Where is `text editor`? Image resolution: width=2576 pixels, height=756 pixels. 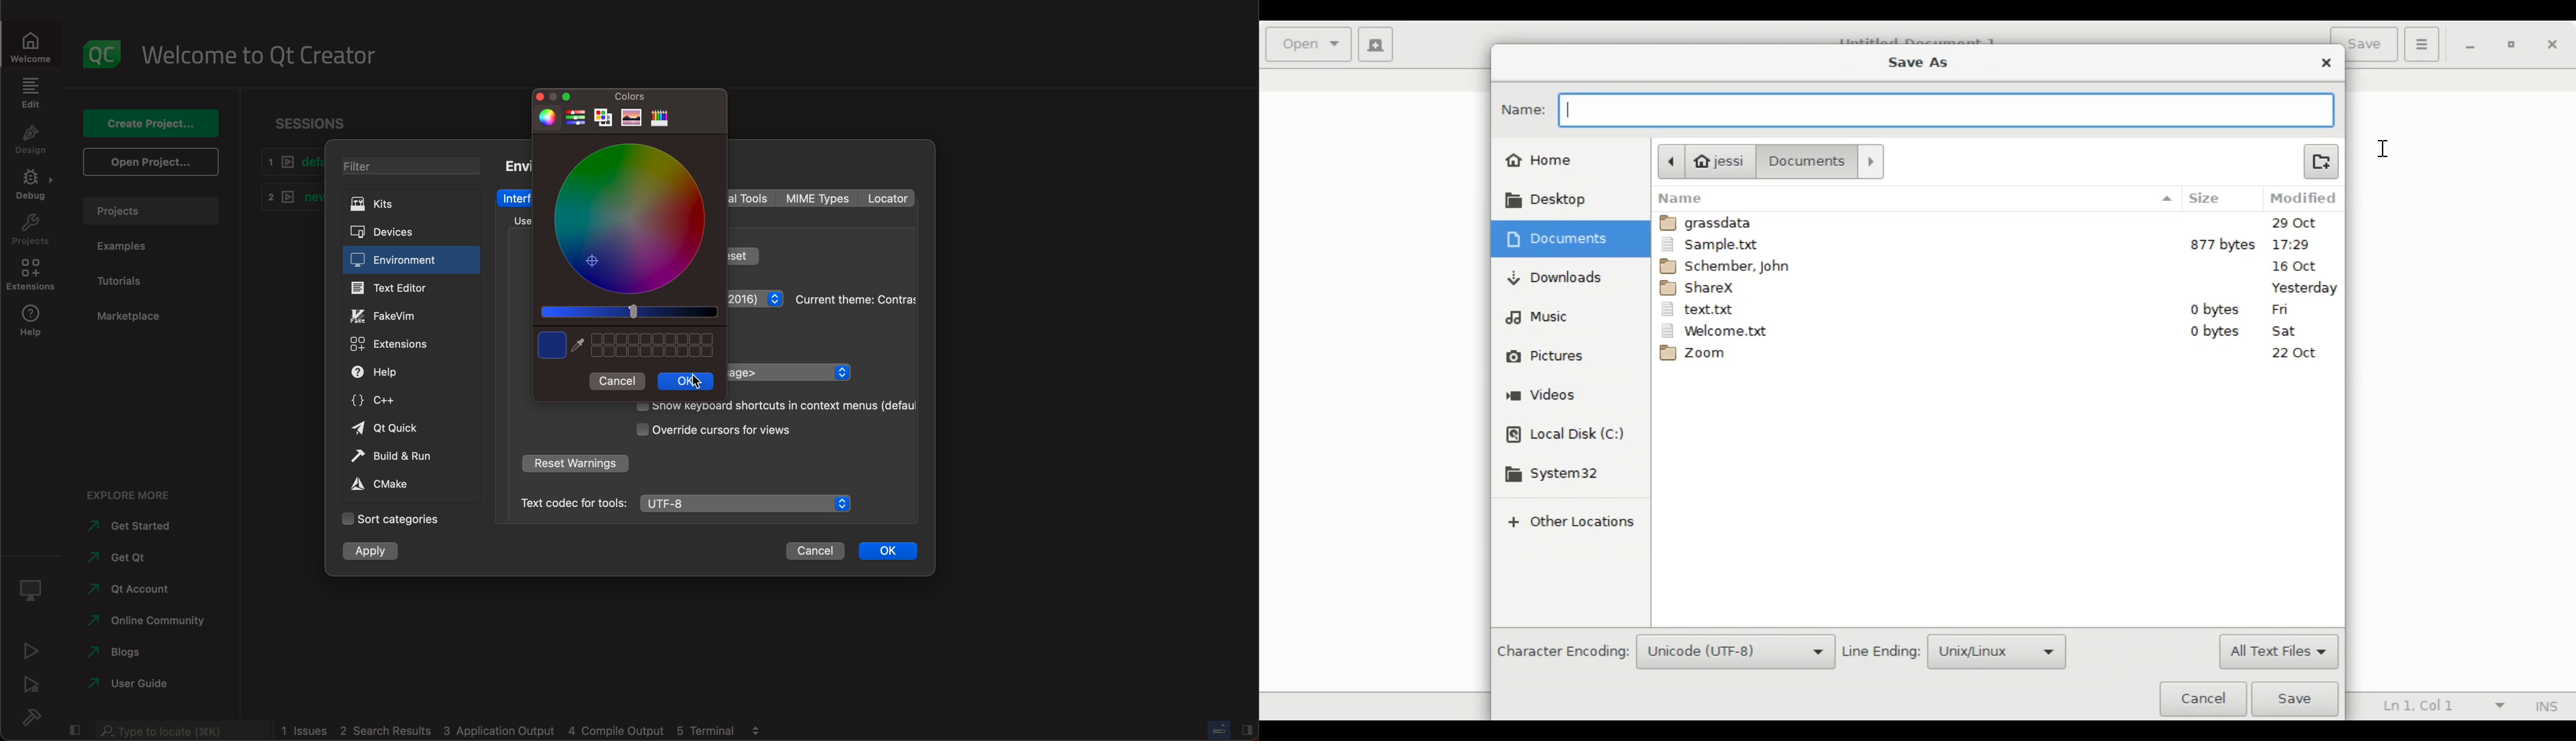
text editor is located at coordinates (411, 287).